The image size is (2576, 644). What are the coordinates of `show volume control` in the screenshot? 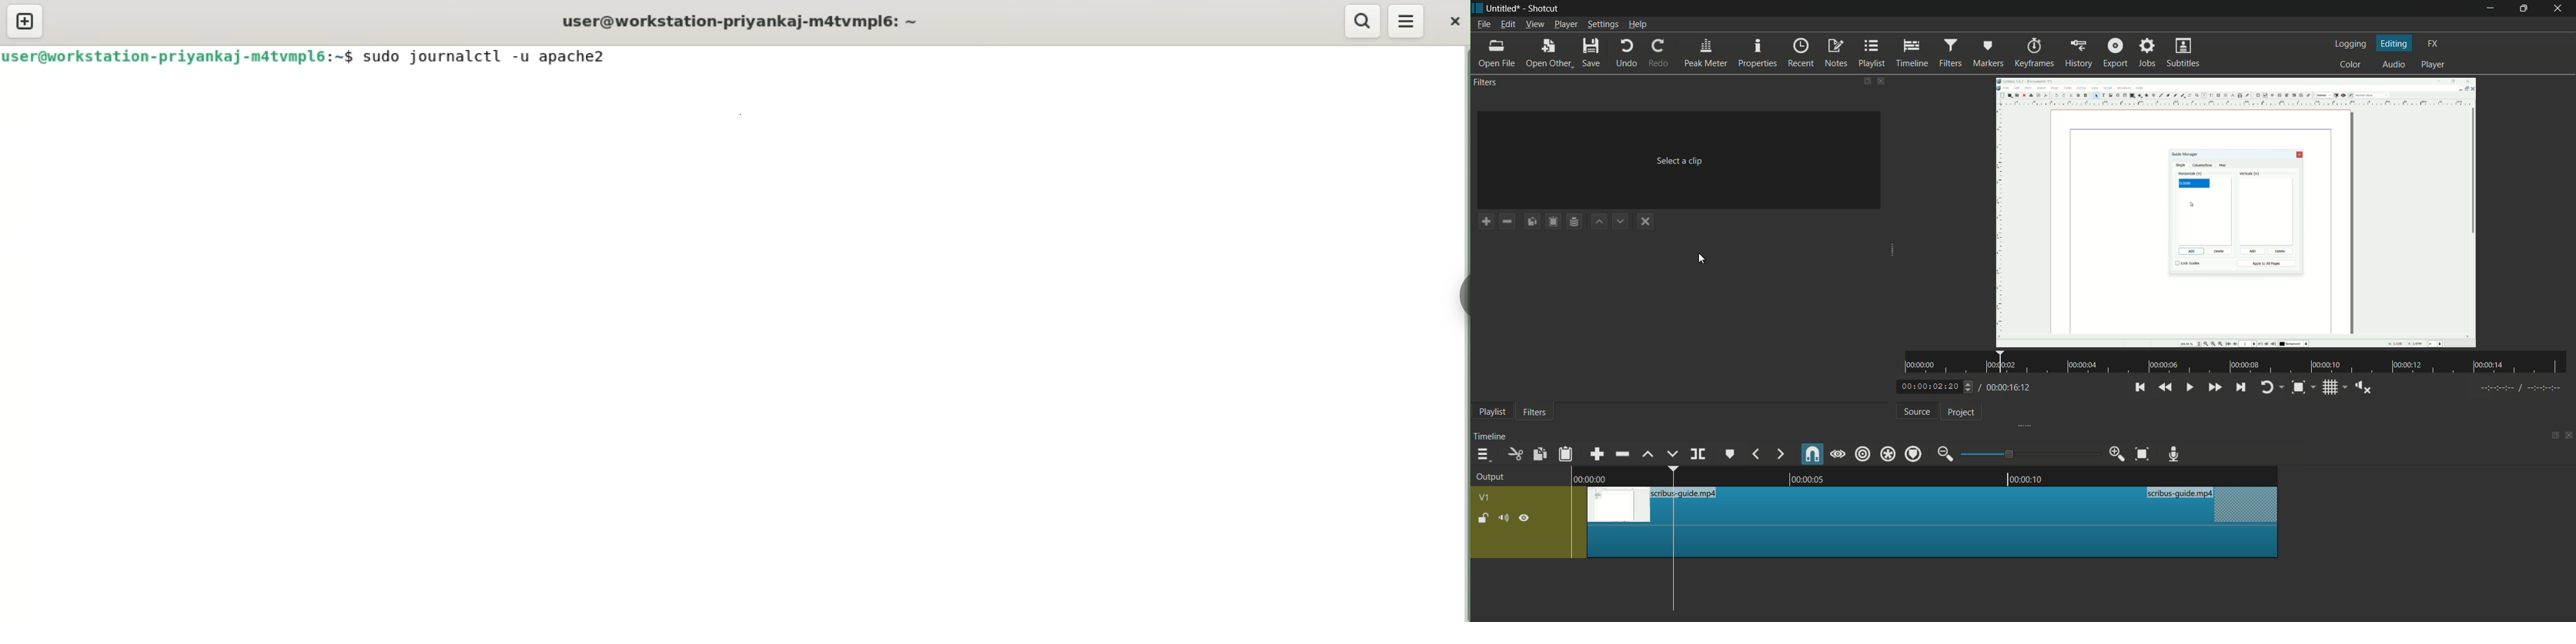 It's located at (2363, 388).